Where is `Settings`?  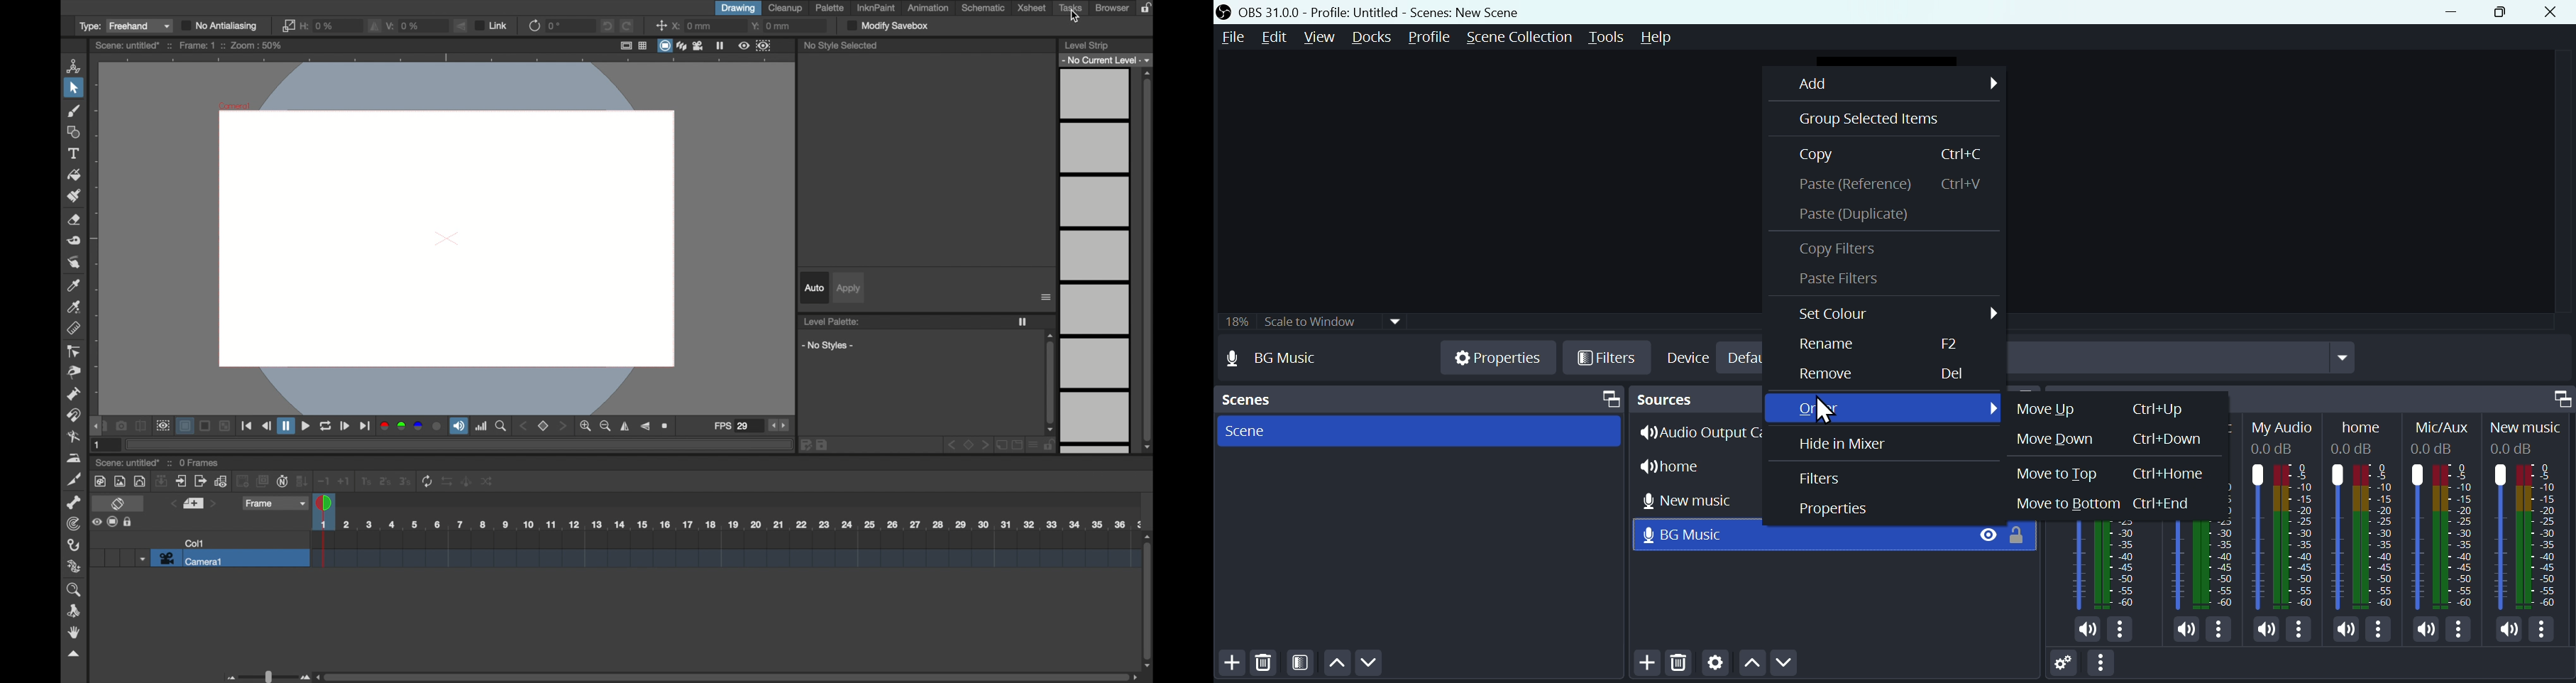
Settings is located at coordinates (1712, 666).